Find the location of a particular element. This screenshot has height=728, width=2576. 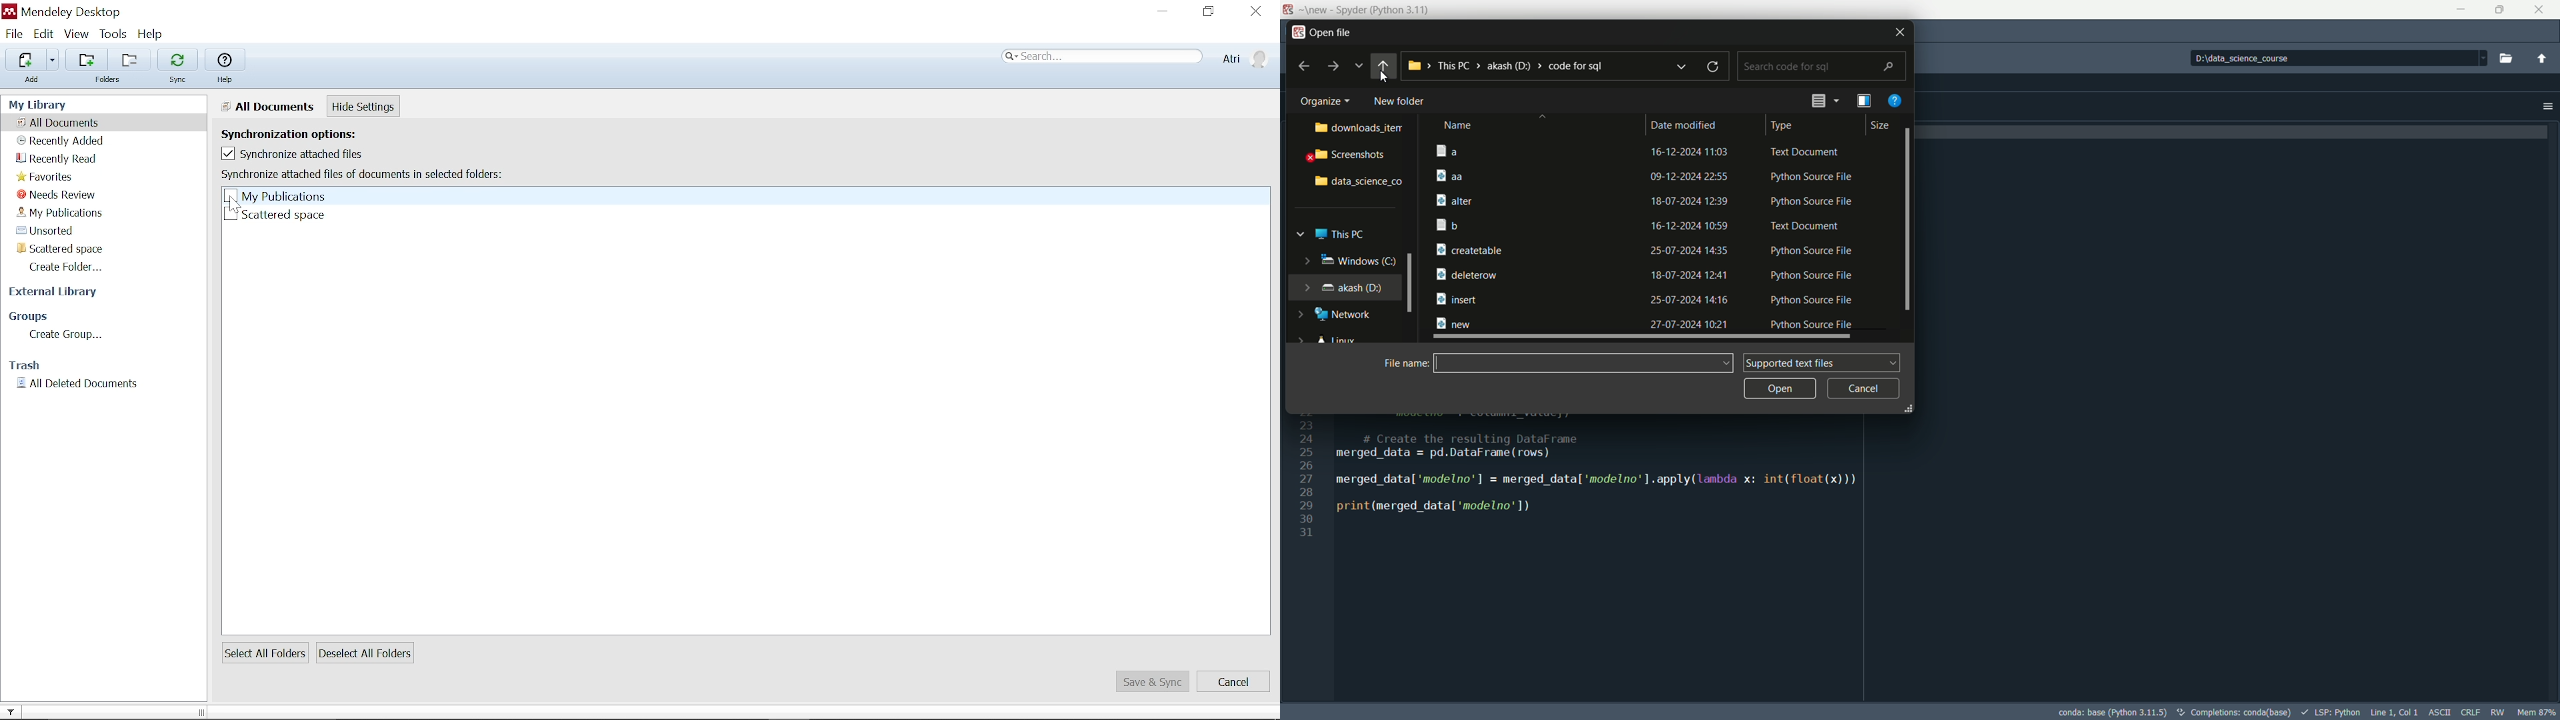

Help is located at coordinates (227, 80).